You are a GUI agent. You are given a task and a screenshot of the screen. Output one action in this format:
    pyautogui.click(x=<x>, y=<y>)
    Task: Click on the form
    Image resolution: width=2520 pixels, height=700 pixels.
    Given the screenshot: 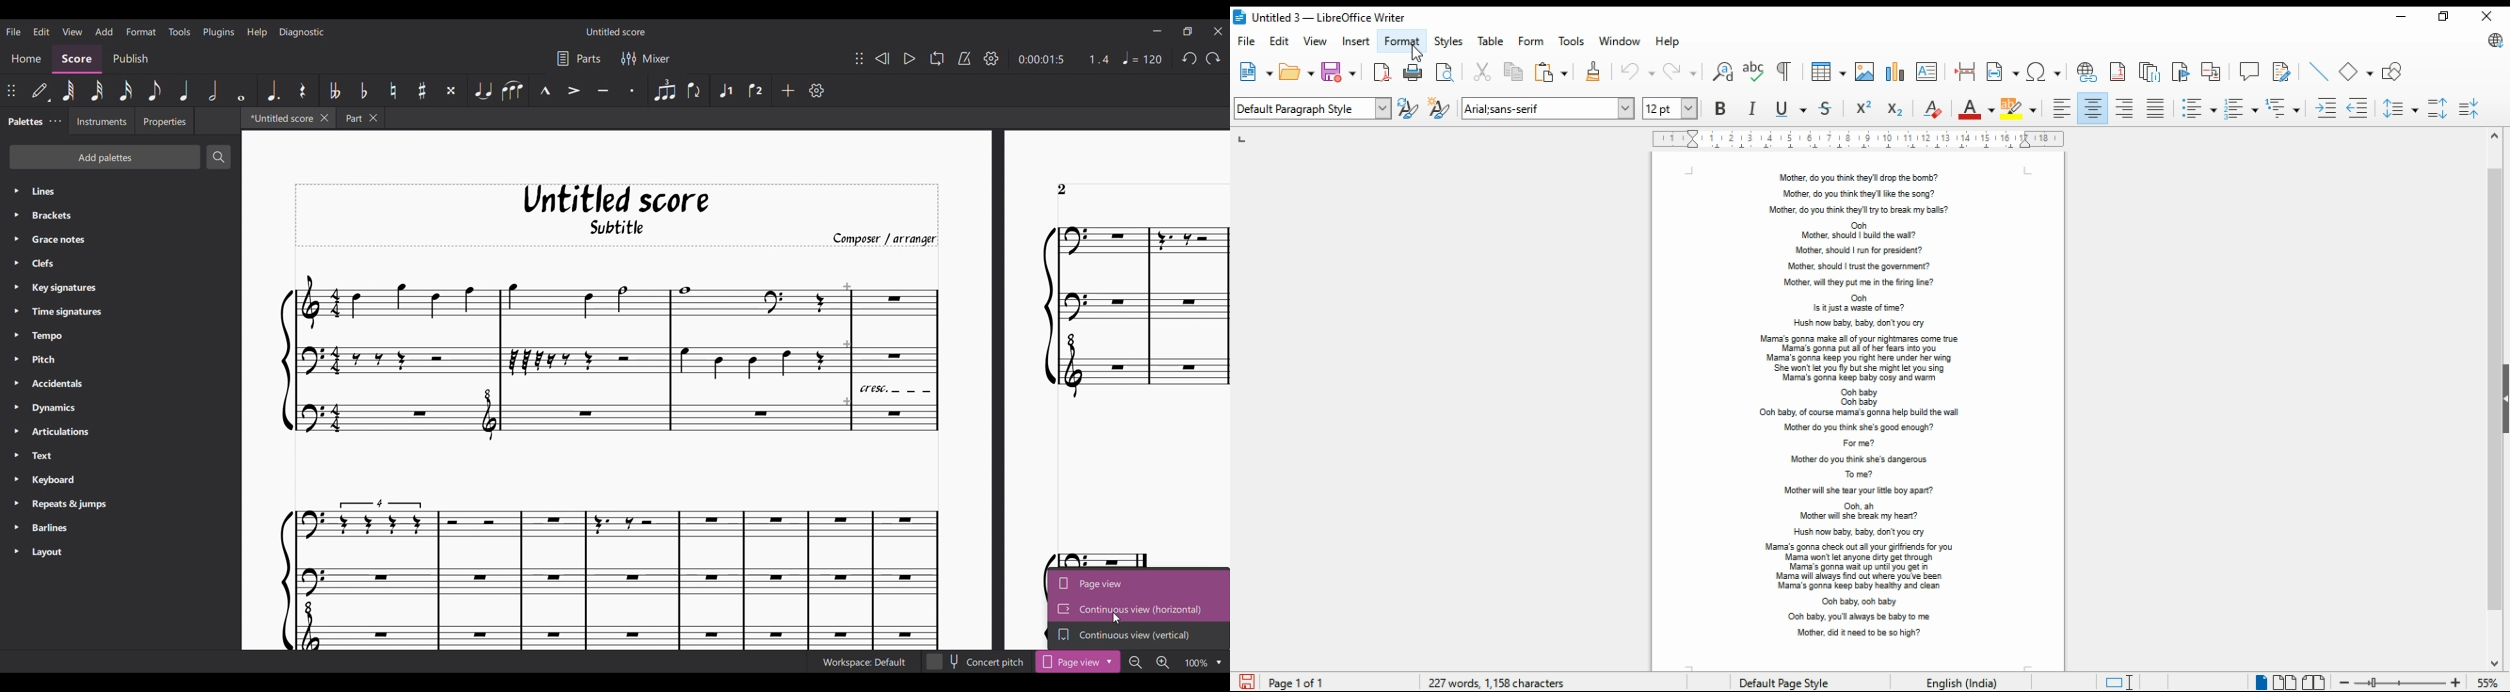 What is the action you would take?
    pyautogui.click(x=1532, y=42)
    